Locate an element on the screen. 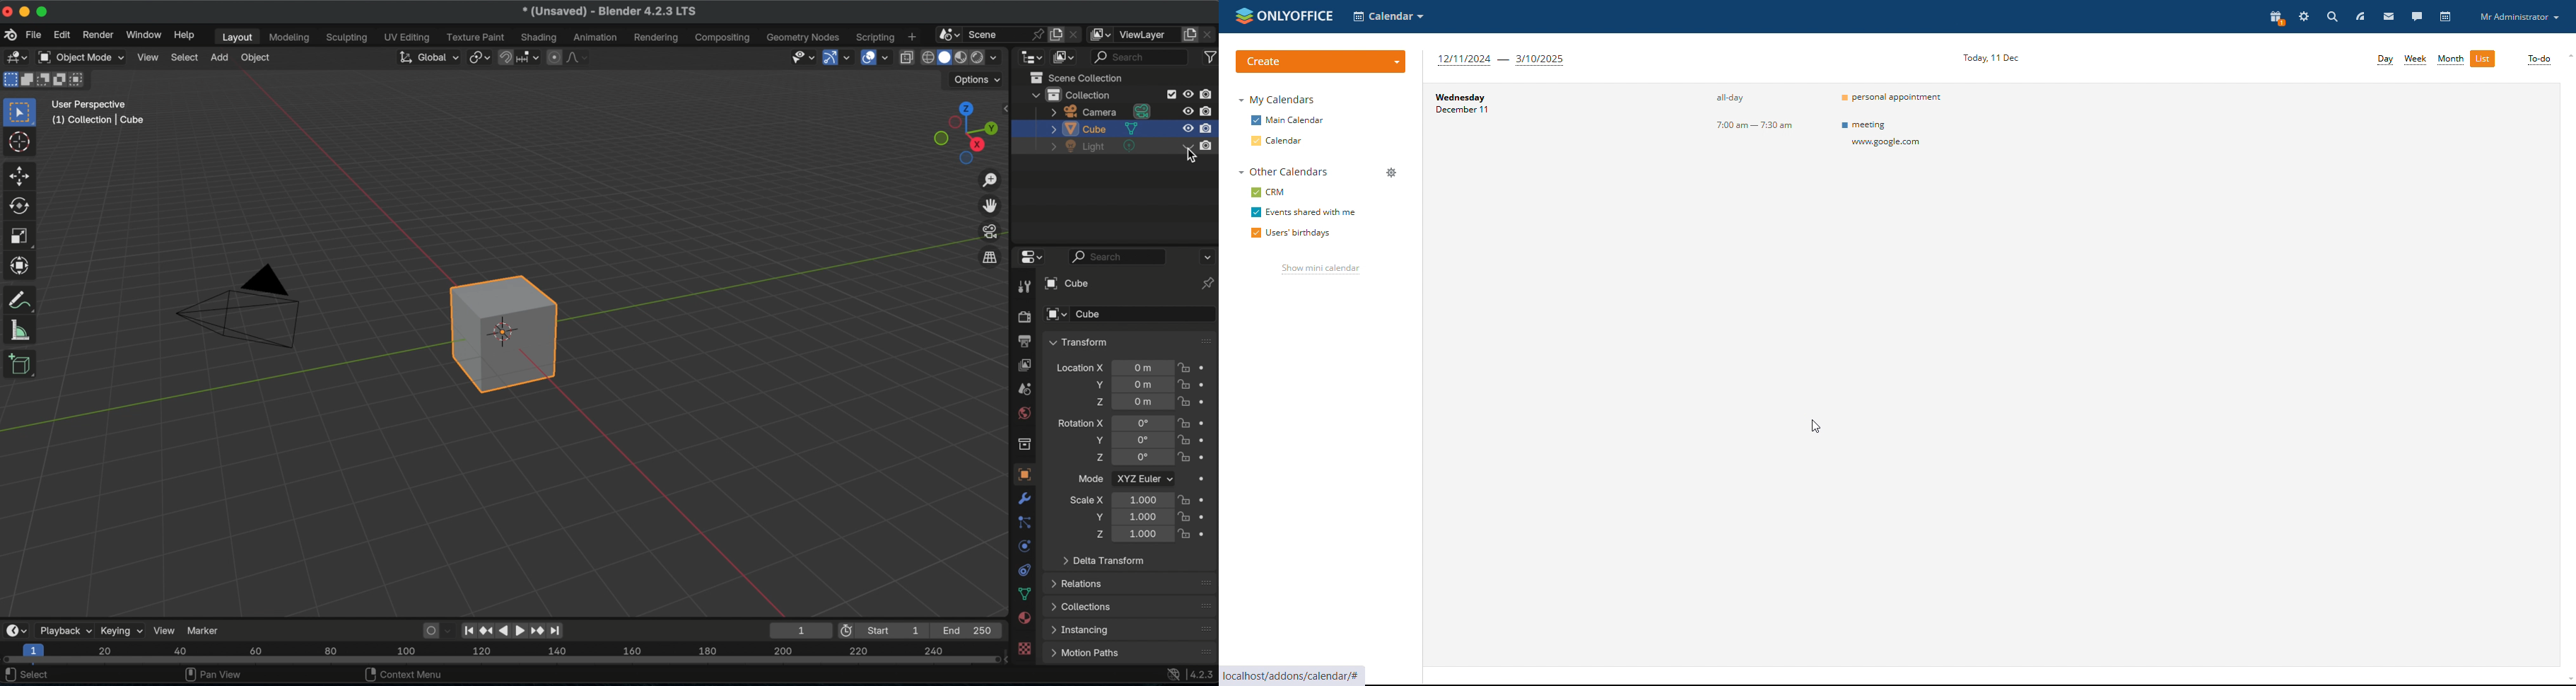  show overlays dropdown is located at coordinates (877, 56).